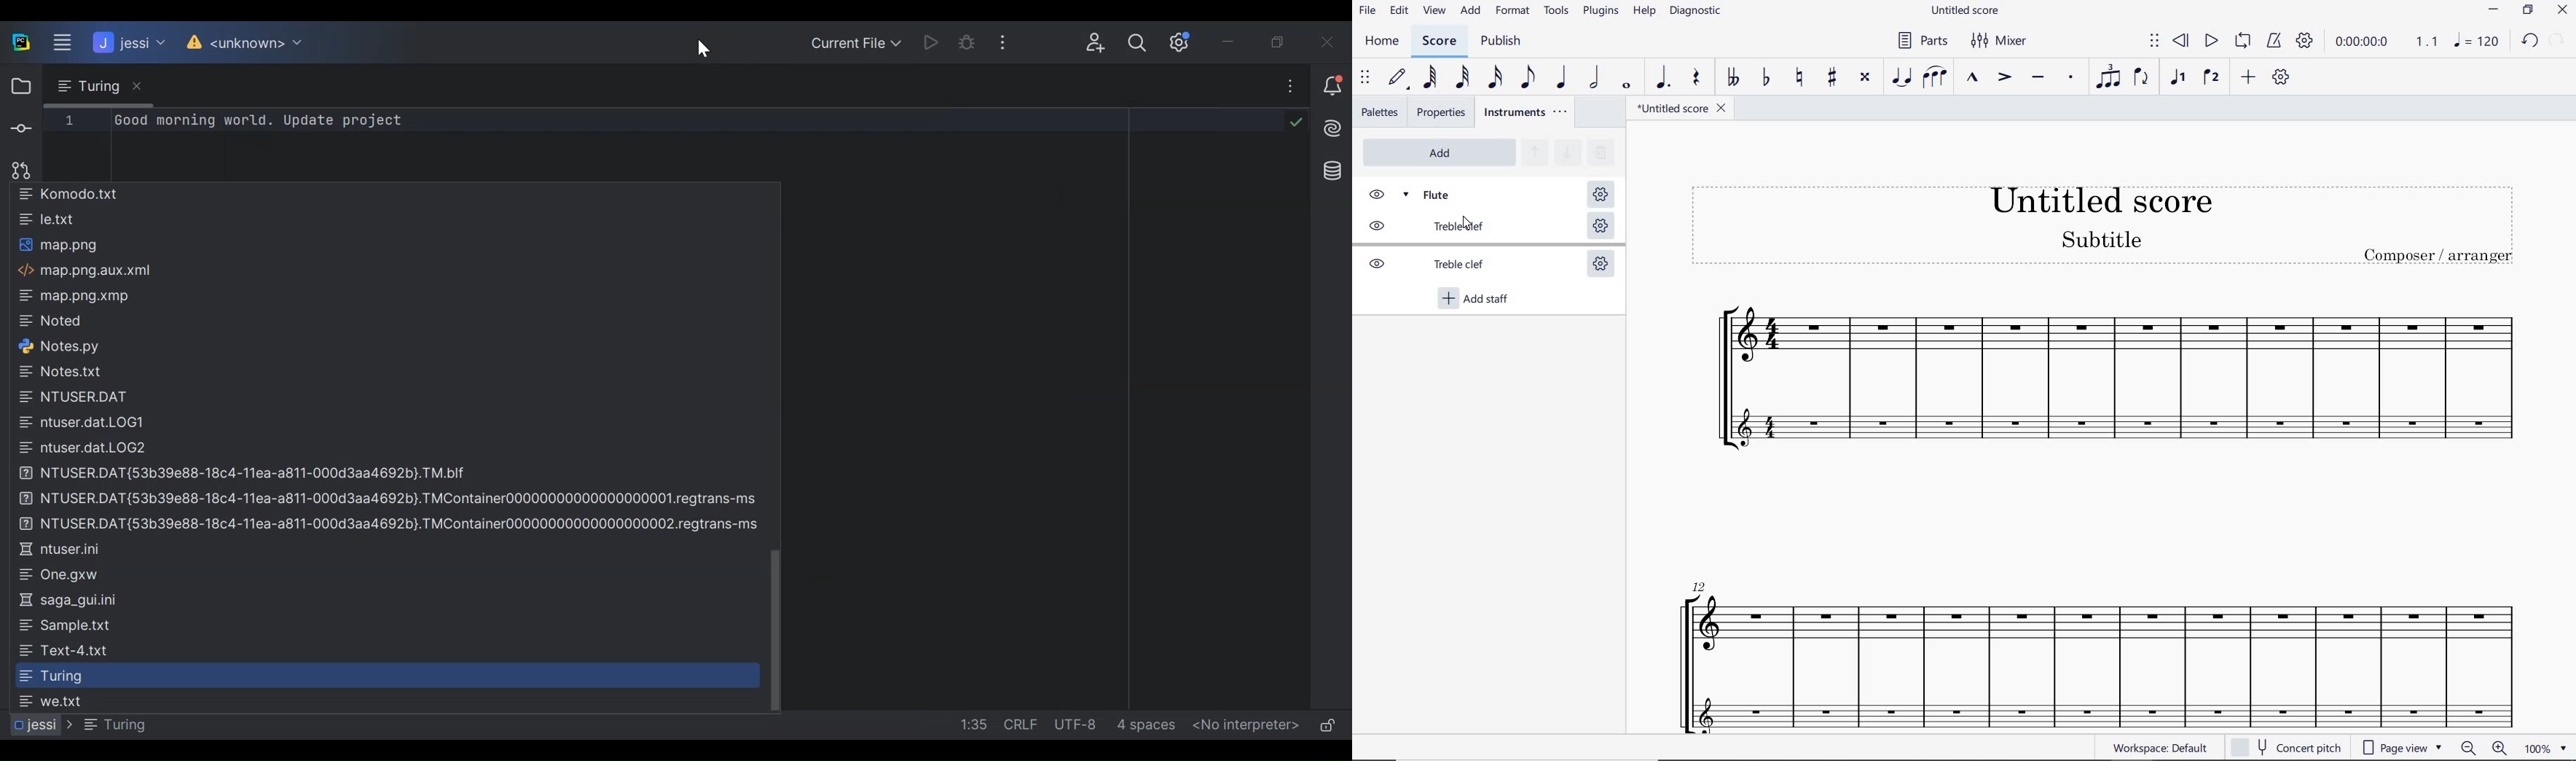 Image resolution: width=2576 pixels, height=784 pixels. Describe the element at coordinates (2304, 42) in the screenshot. I see `PLAYBACK SETTINGS` at that location.